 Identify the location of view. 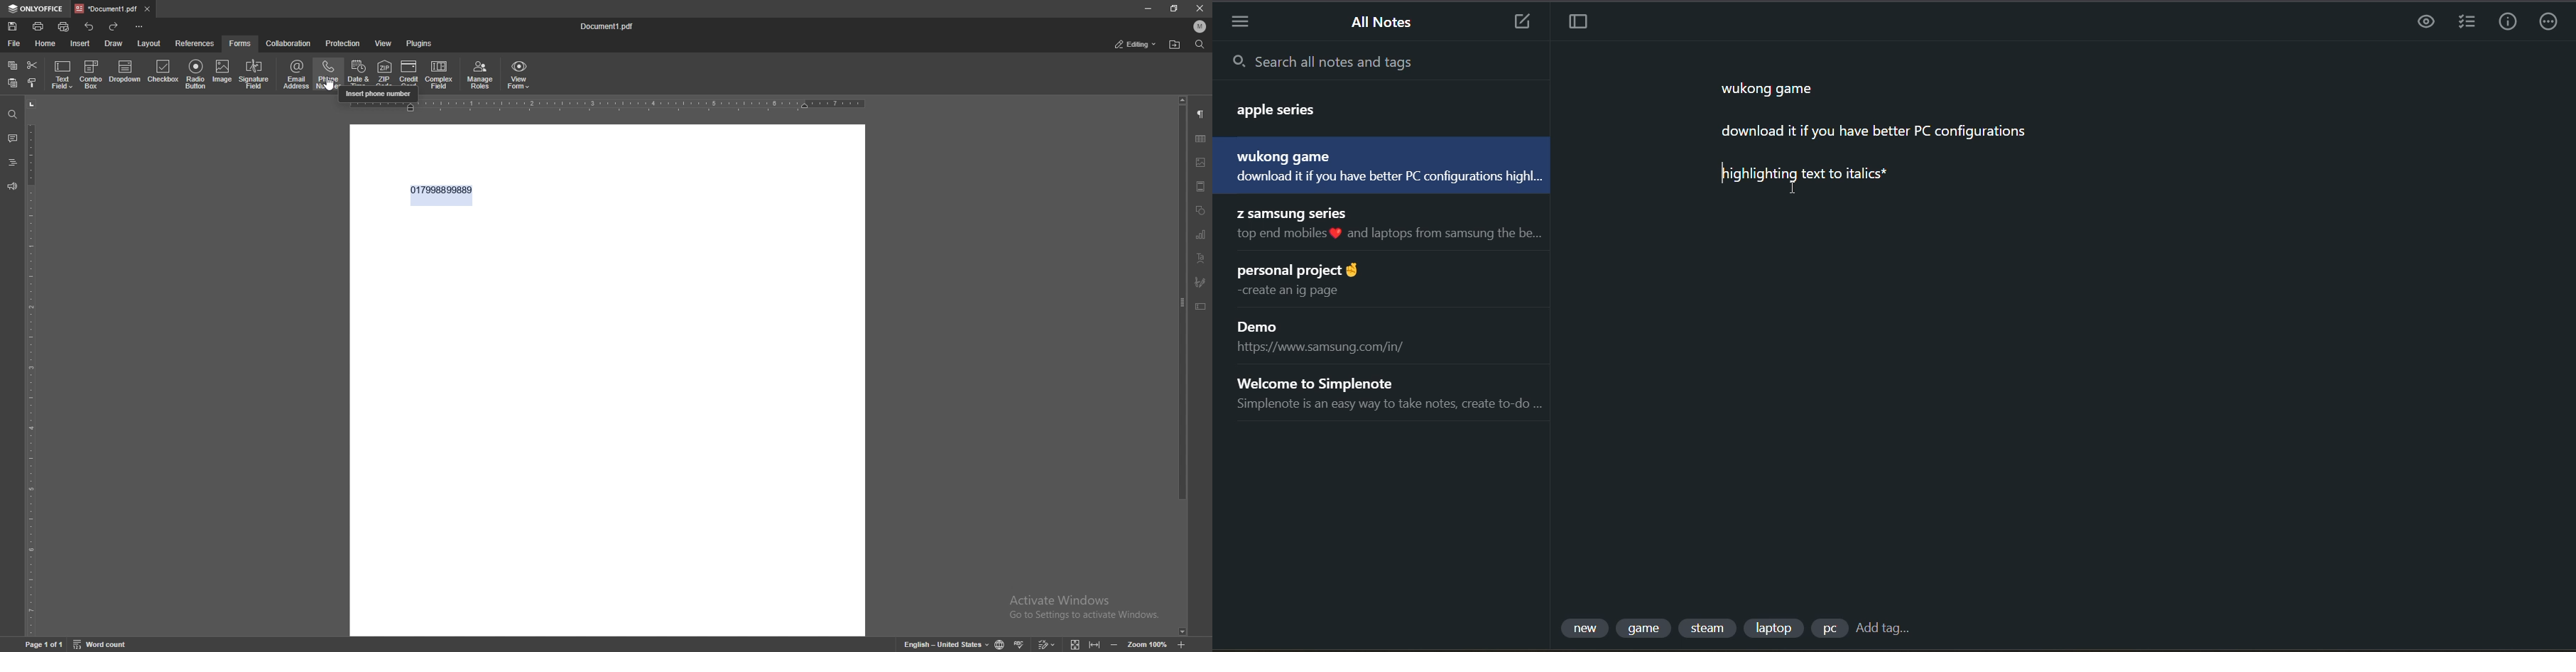
(385, 44).